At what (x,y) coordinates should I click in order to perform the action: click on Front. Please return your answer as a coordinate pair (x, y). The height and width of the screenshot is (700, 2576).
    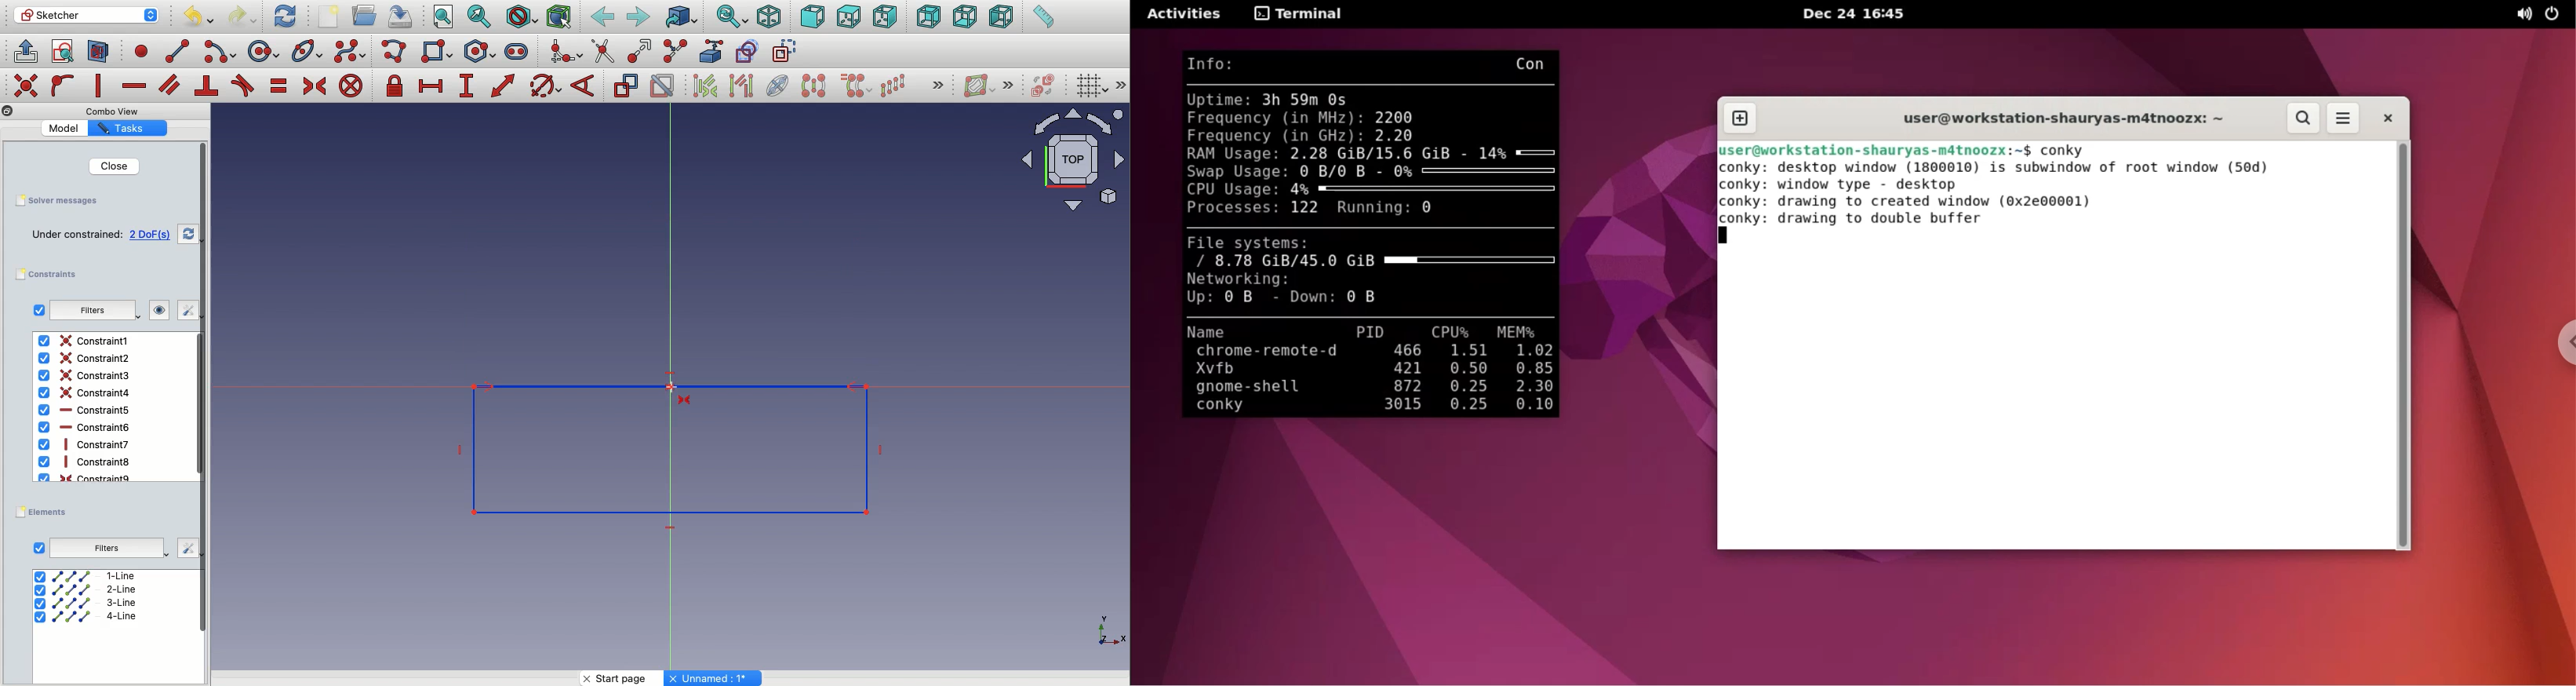
    Looking at the image, I should click on (813, 18).